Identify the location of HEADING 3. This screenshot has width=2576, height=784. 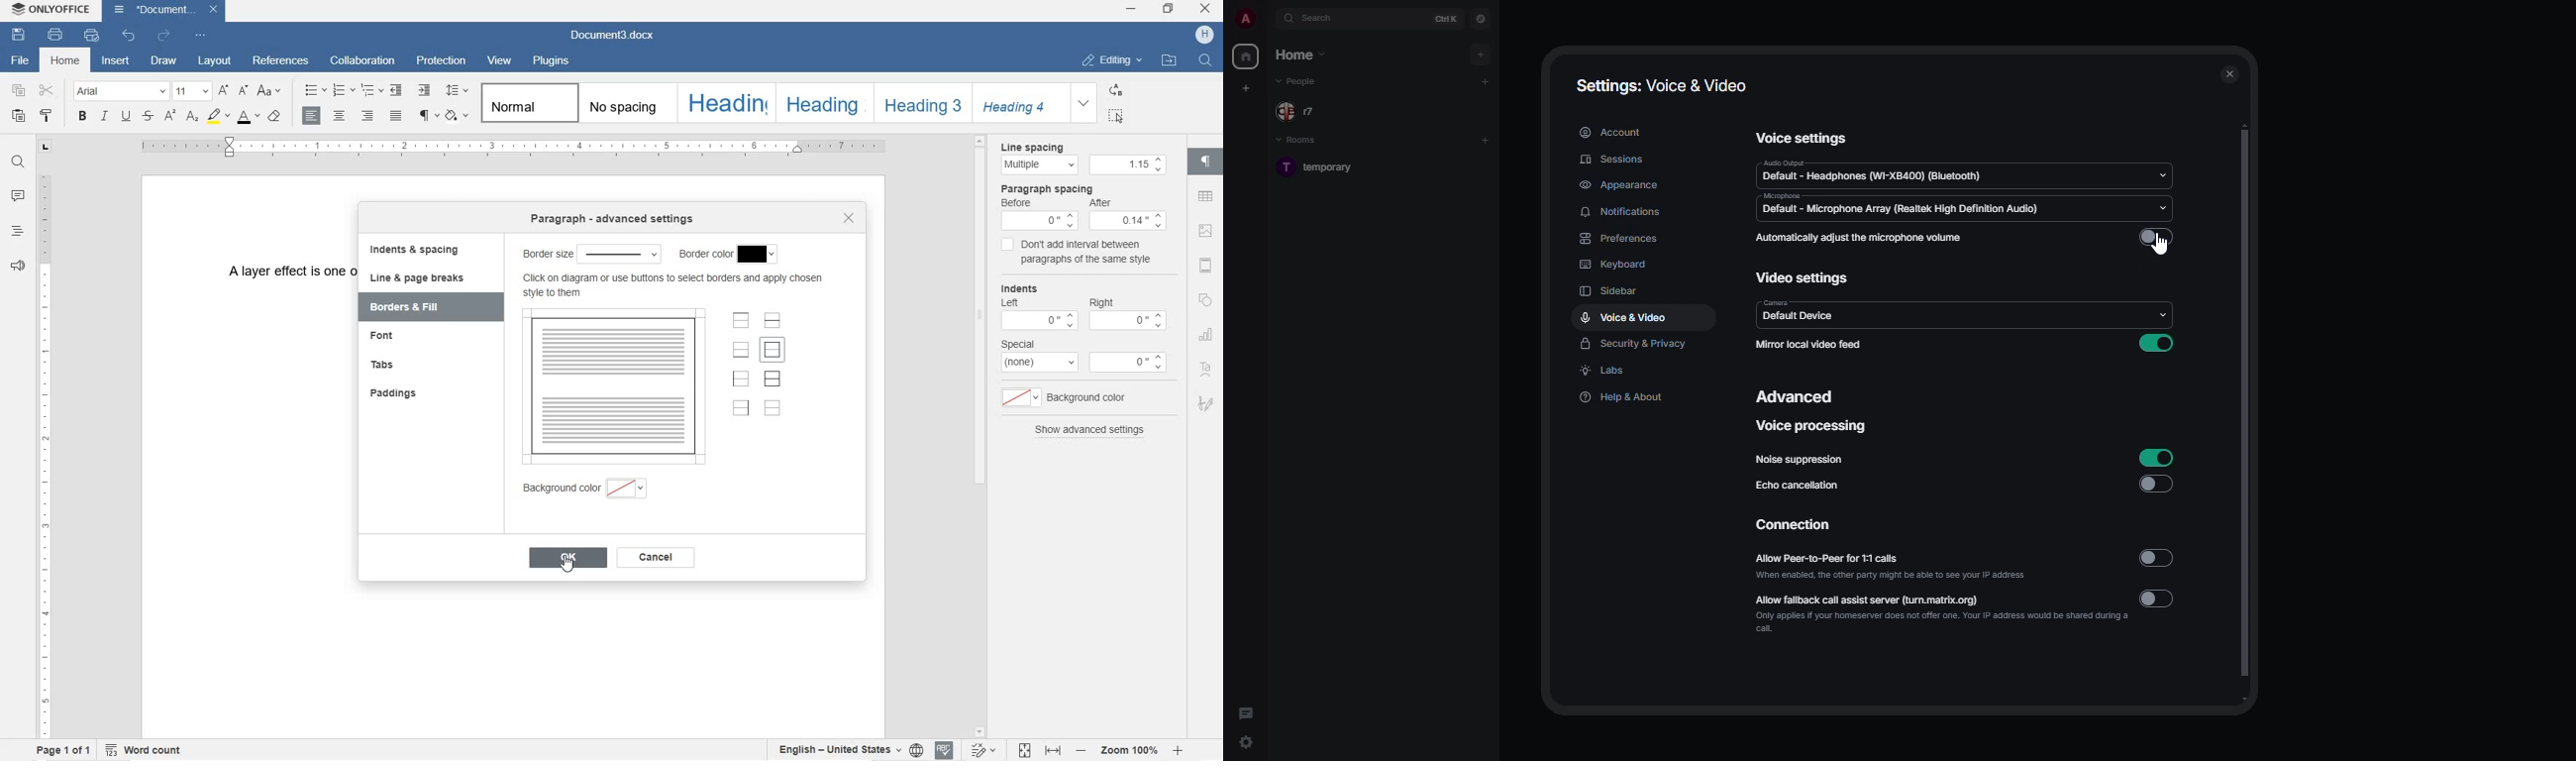
(921, 104).